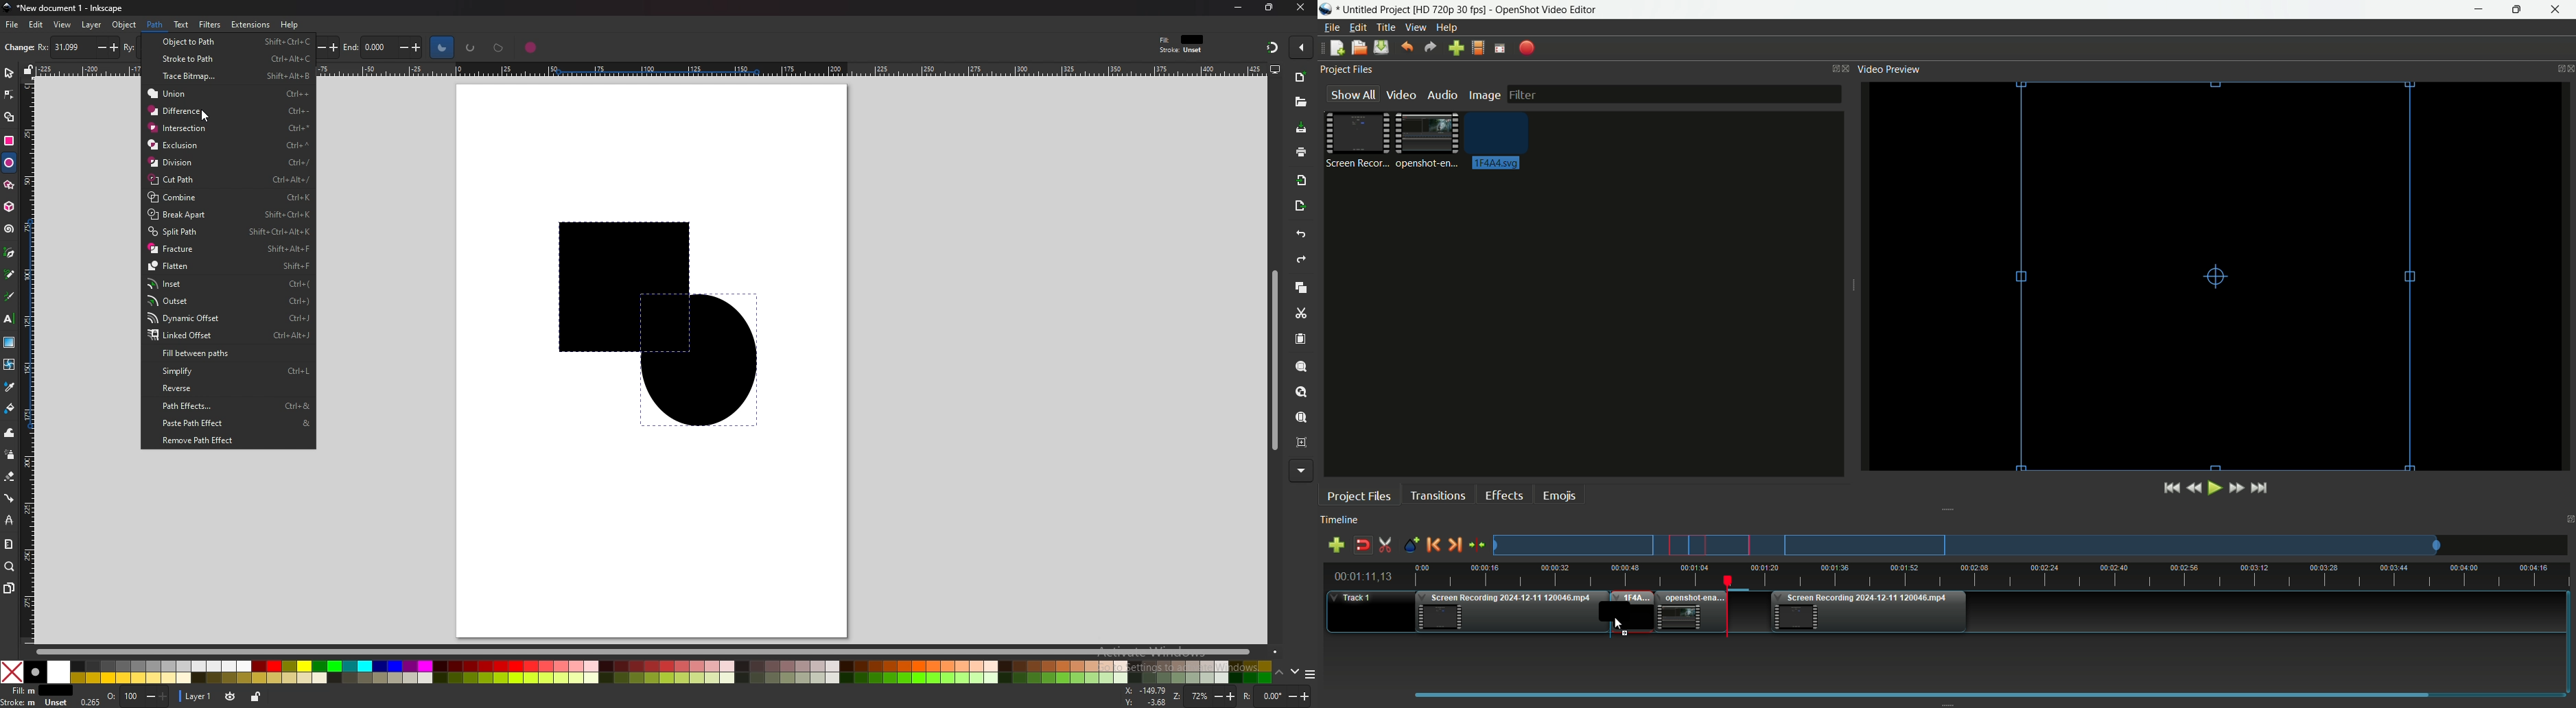 This screenshot has width=2576, height=728. What do you see at coordinates (2483, 10) in the screenshot?
I see `minimize` at bounding box center [2483, 10].